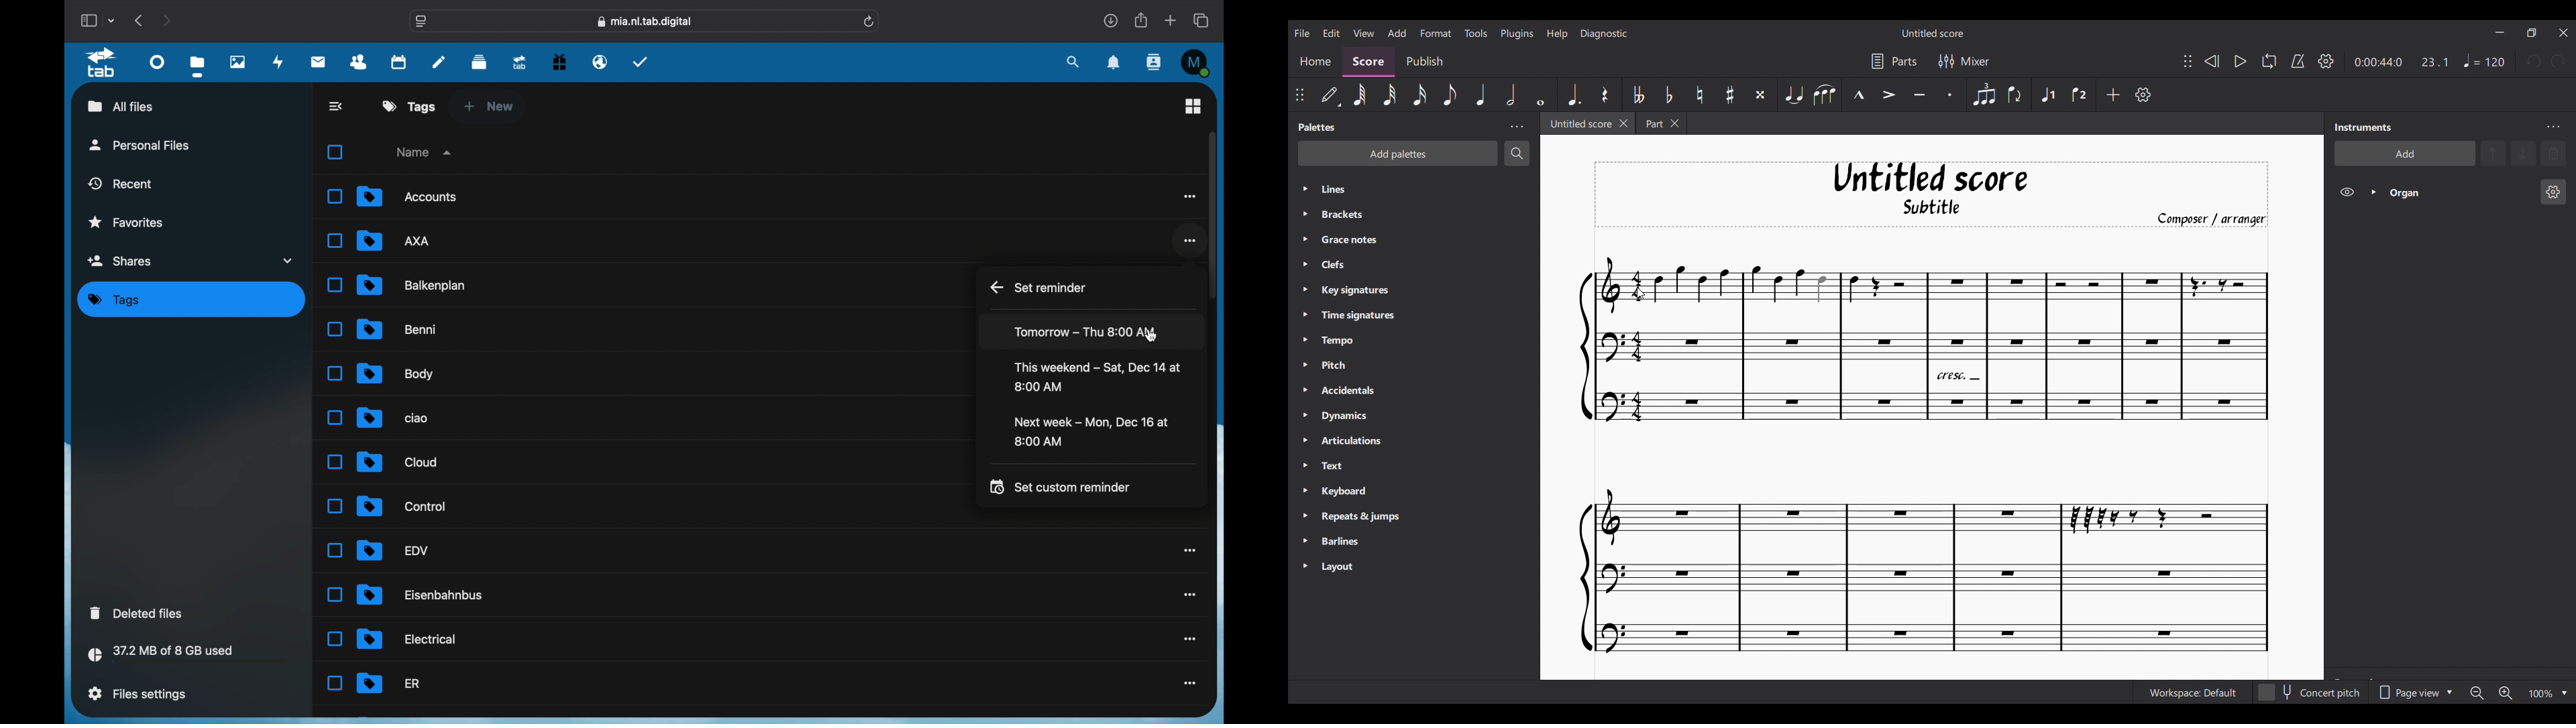 The height and width of the screenshot is (728, 2576). I want to click on Hide organ, so click(2347, 192).